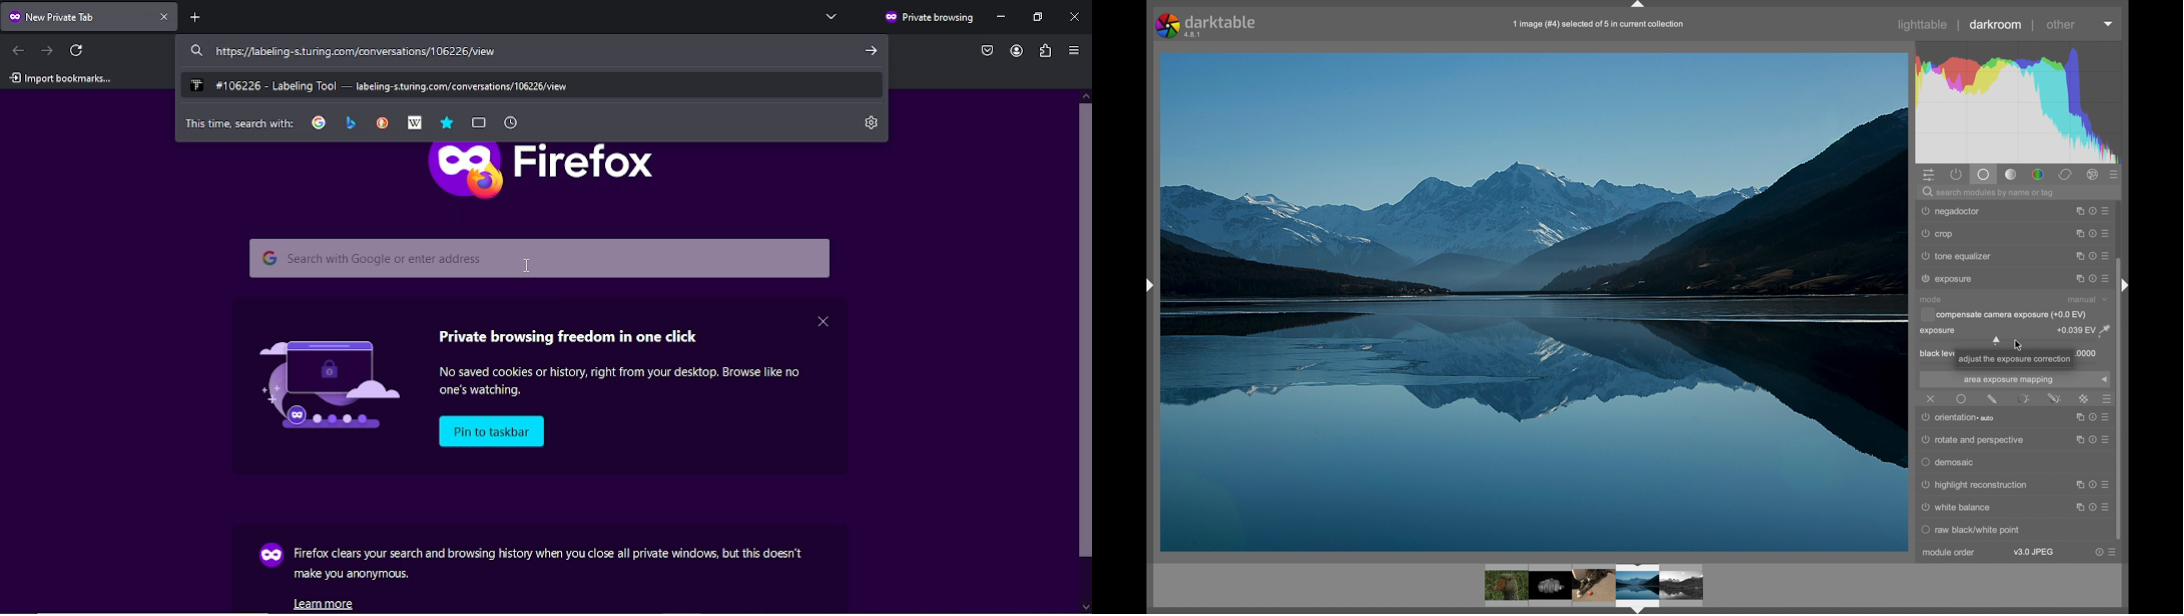 The image size is (2184, 616). What do you see at coordinates (2109, 23) in the screenshot?
I see `dropdown` at bounding box center [2109, 23].